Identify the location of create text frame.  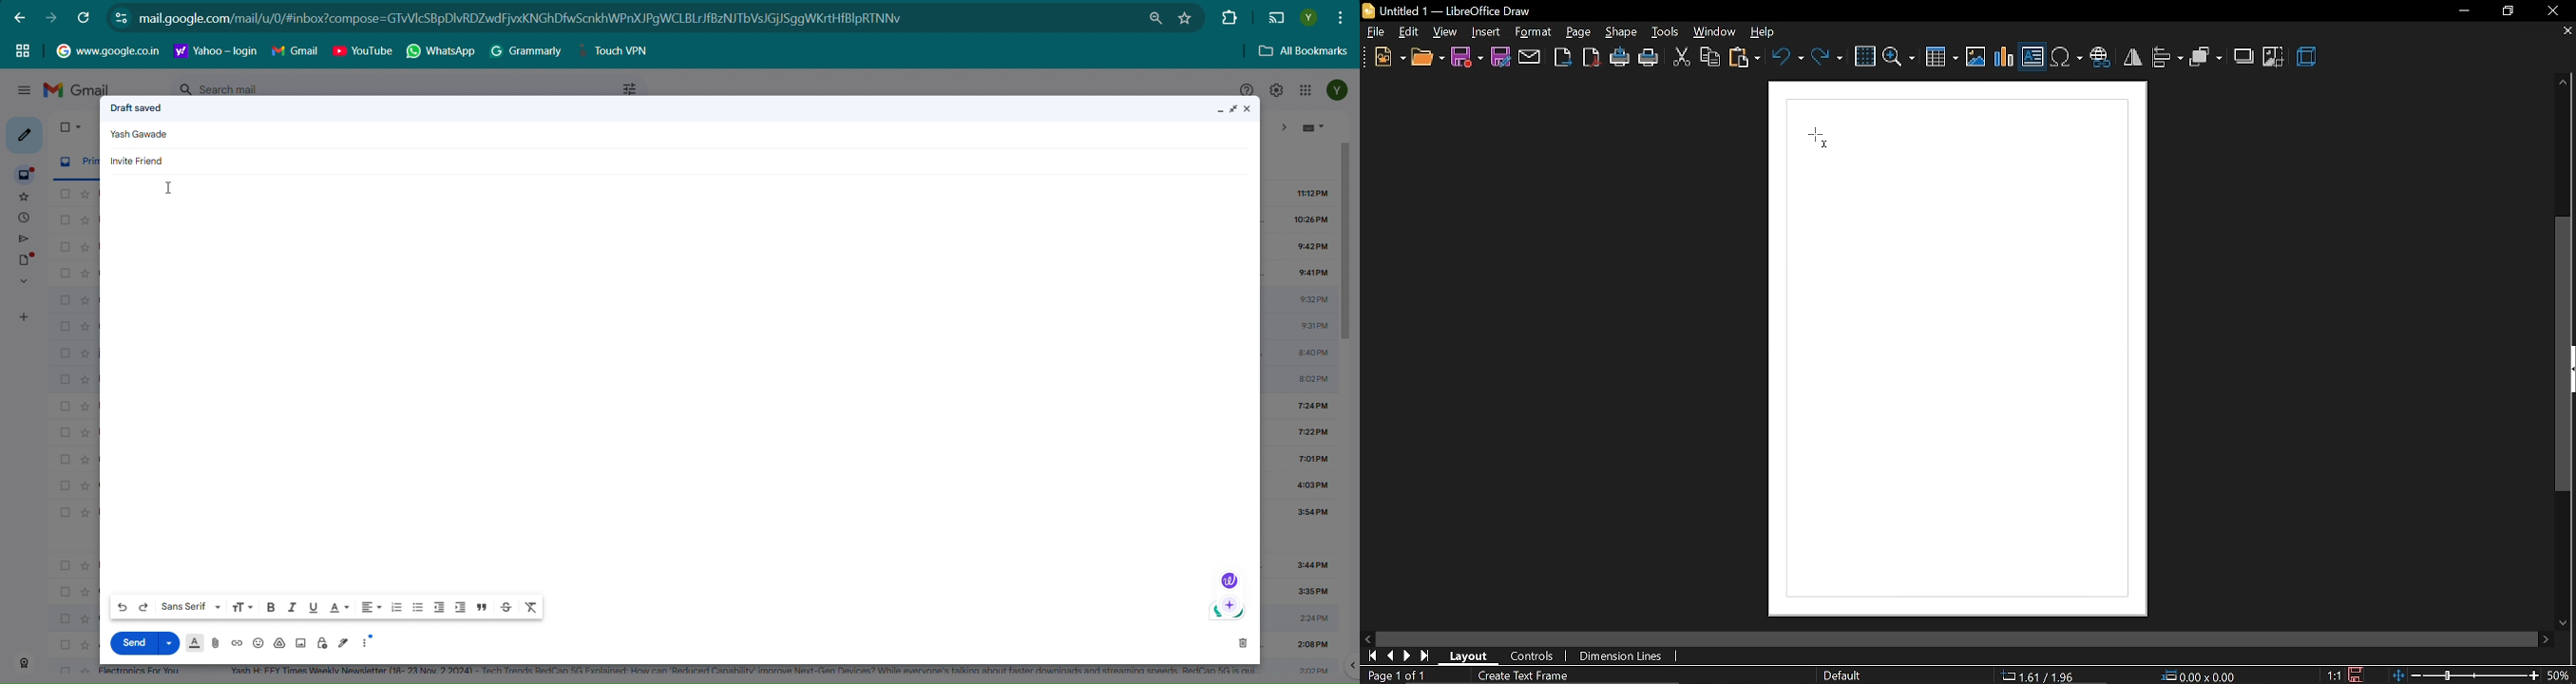
(1525, 676).